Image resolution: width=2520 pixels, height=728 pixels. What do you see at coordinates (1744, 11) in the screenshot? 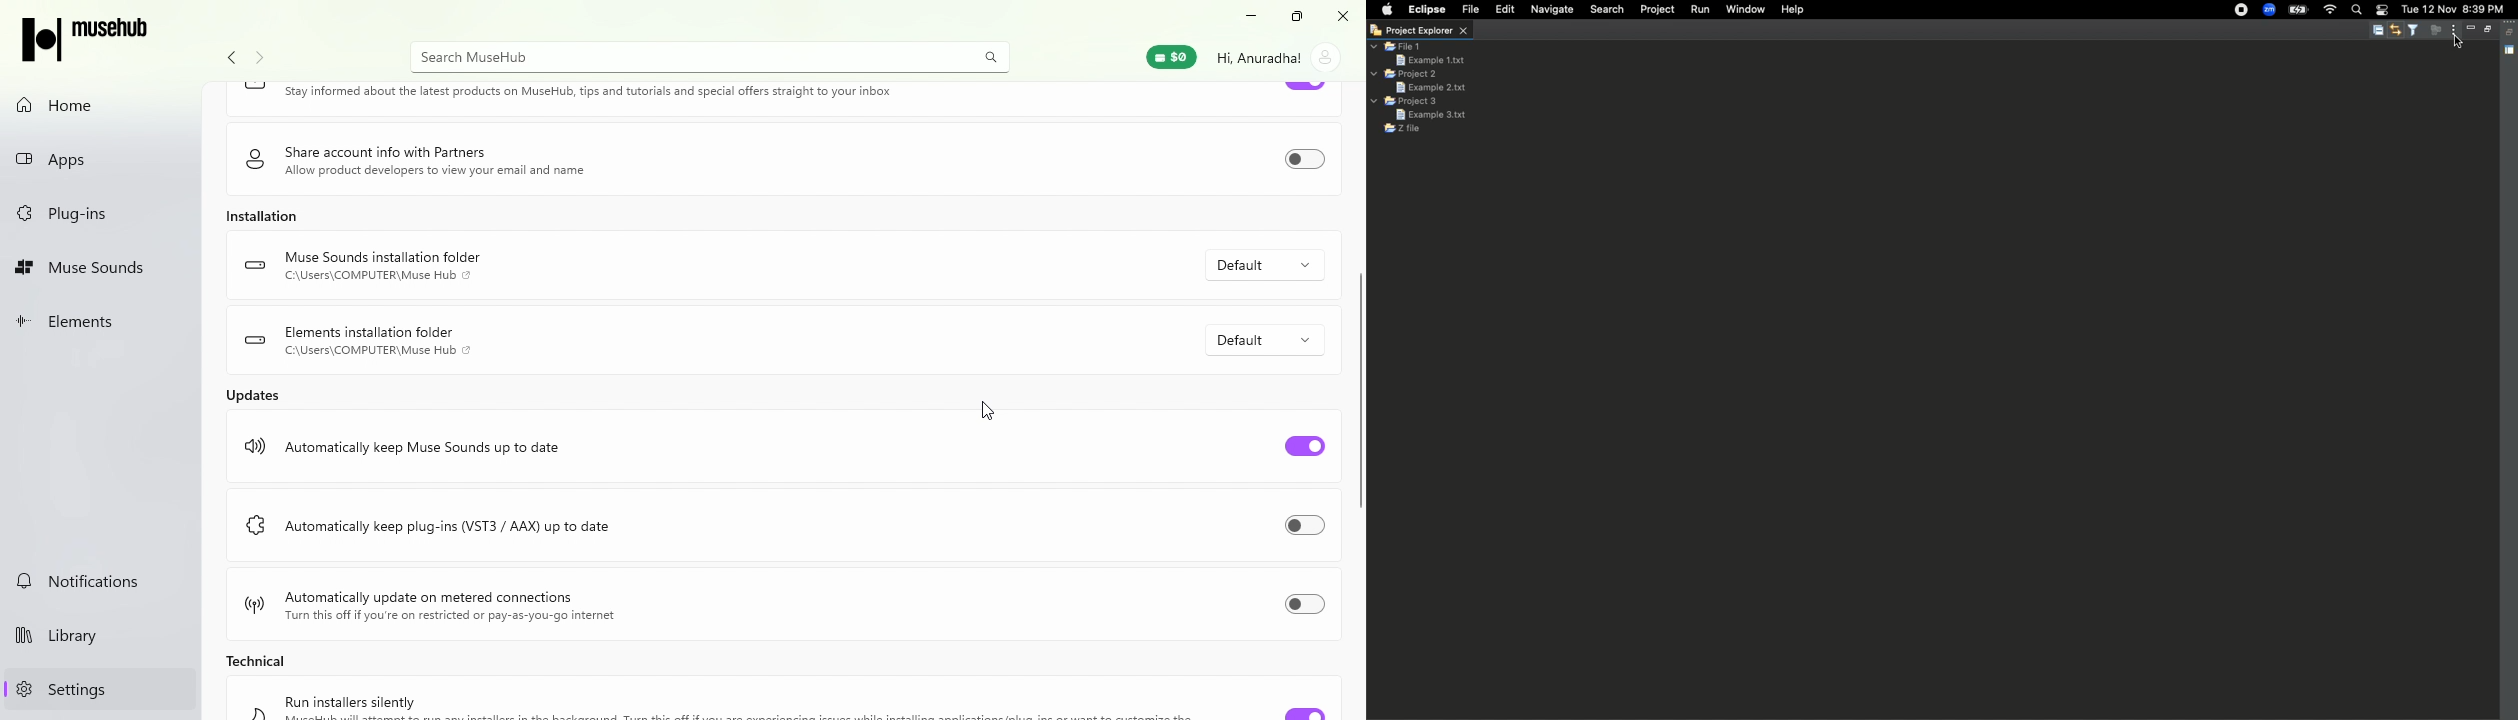
I see `Window` at bounding box center [1744, 11].